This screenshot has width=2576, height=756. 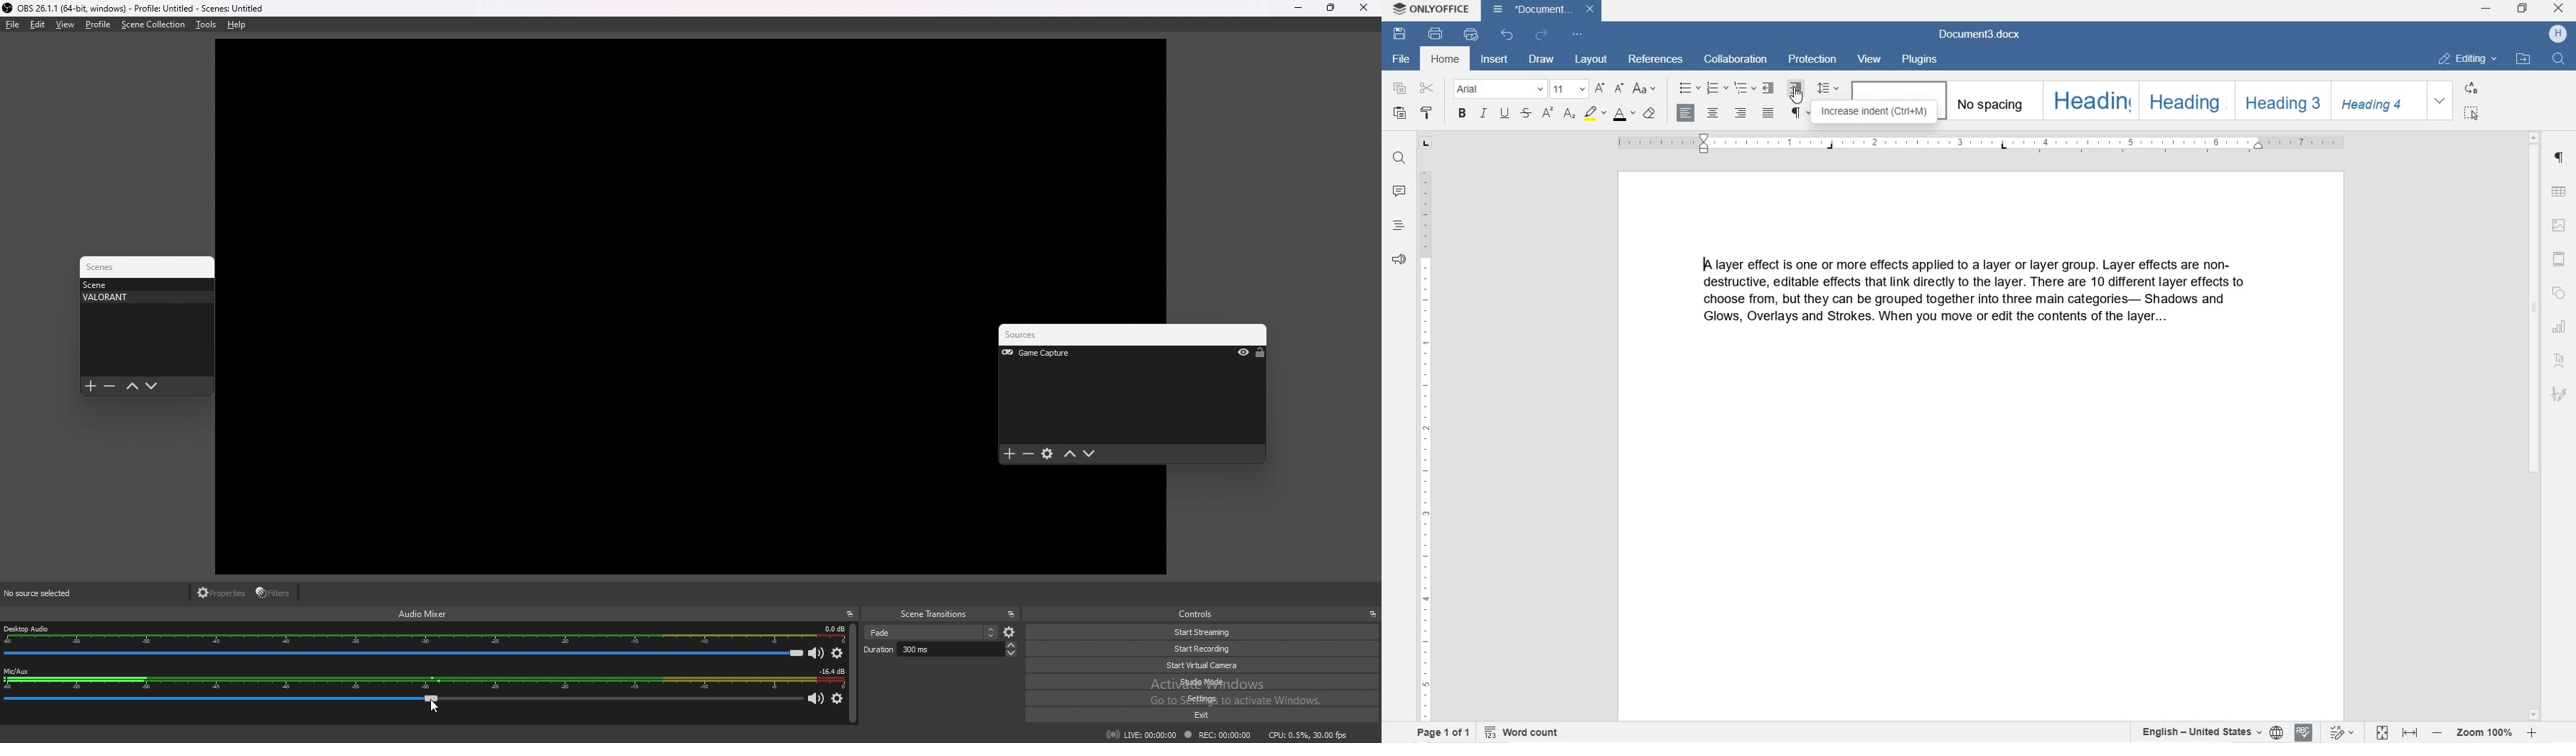 What do you see at coordinates (432, 706) in the screenshot?
I see `cursor` at bounding box center [432, 706].